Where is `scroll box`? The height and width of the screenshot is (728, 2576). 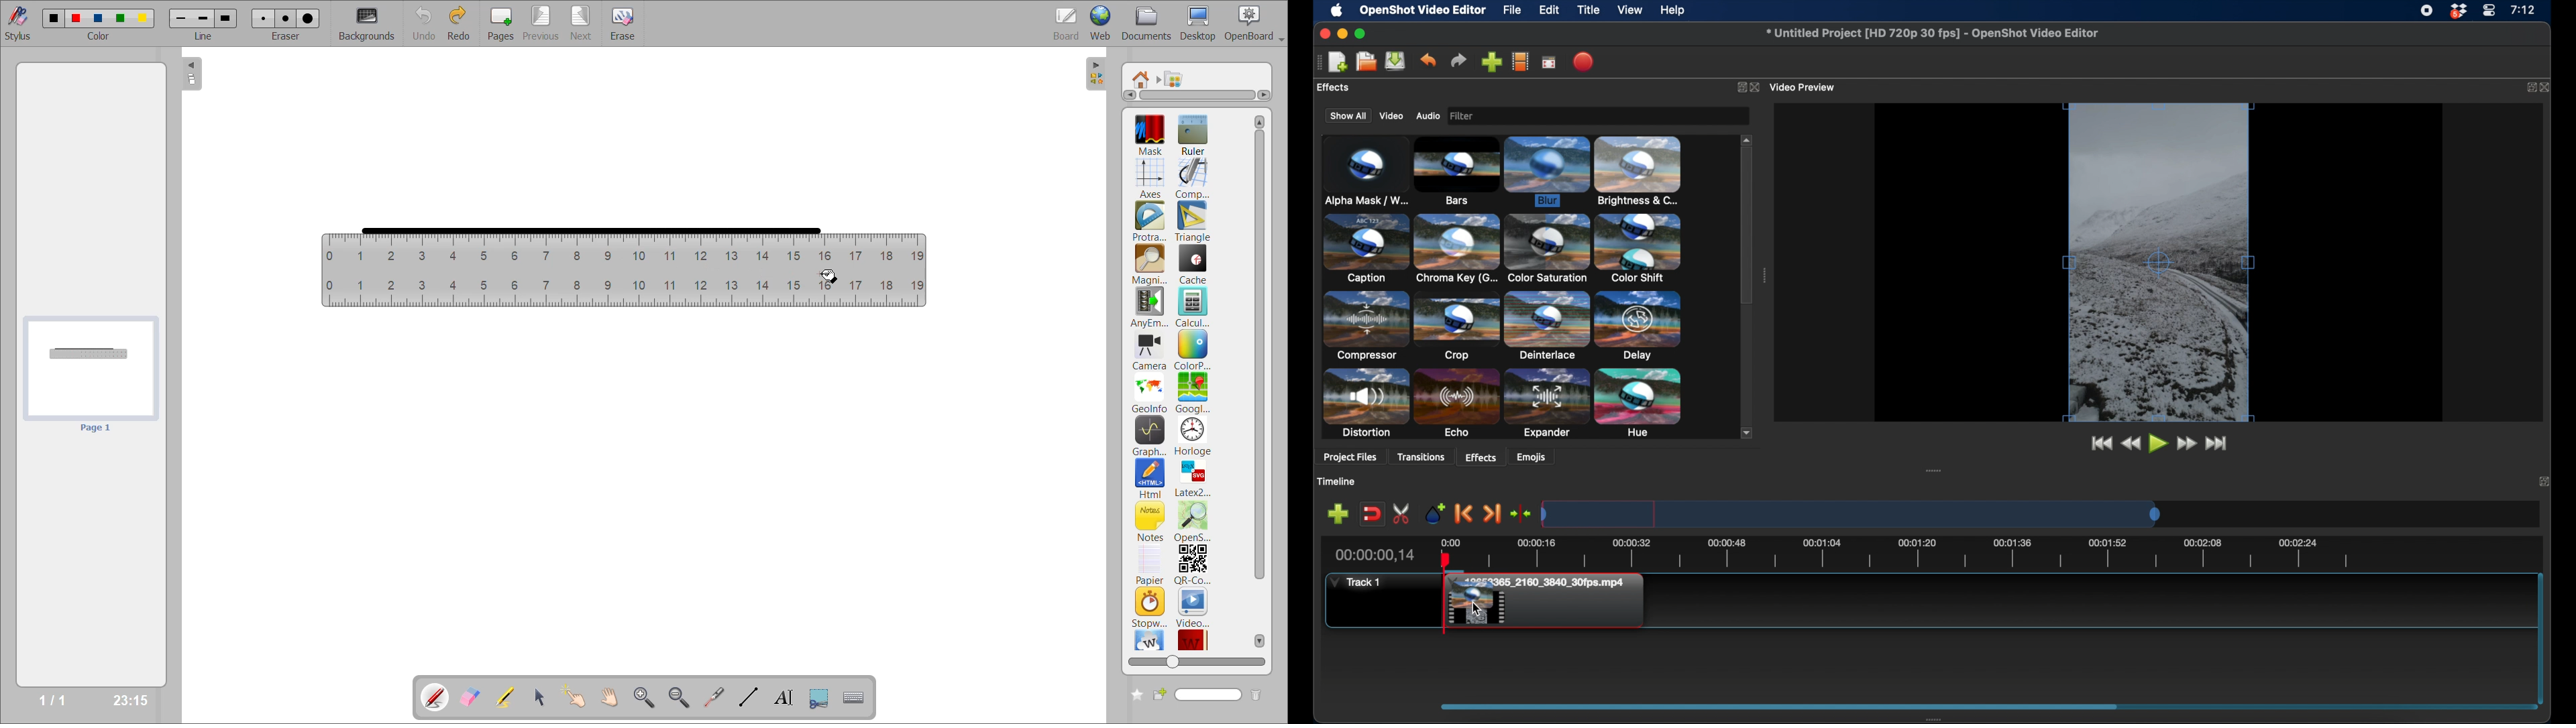
scroll box is located at coordinates (1747, 228).